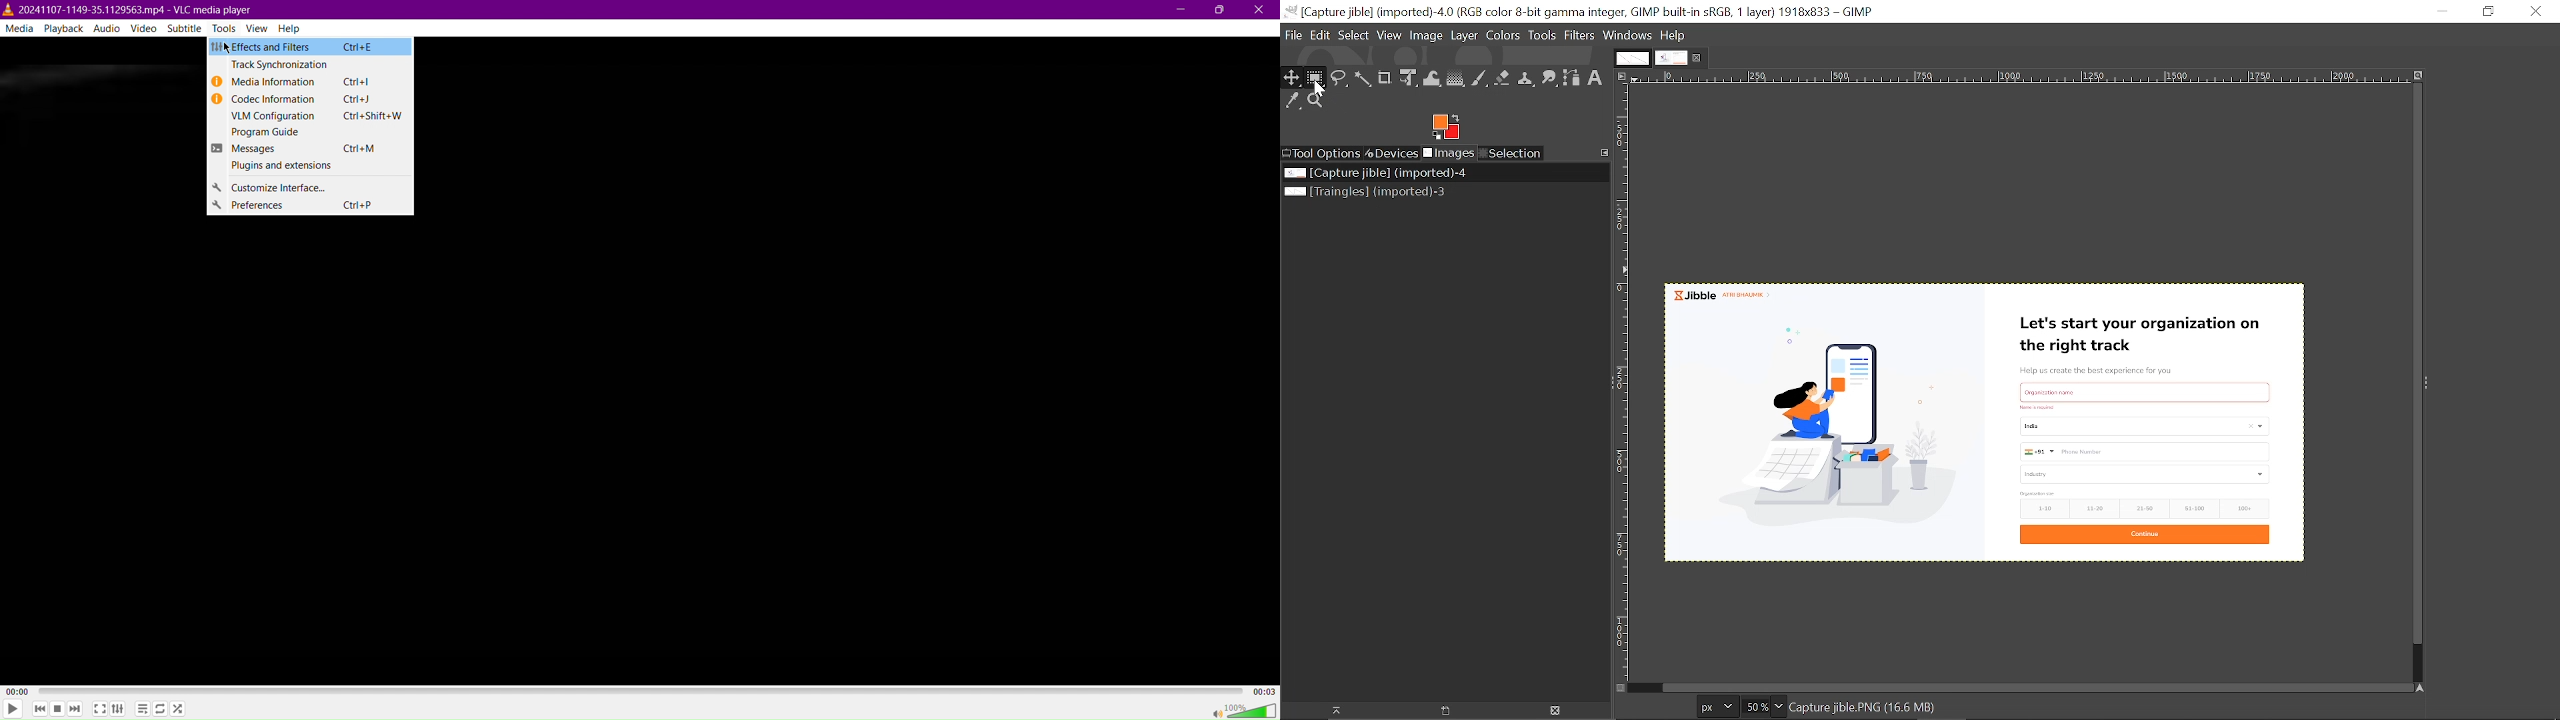  Describe the element at coordinates (19, 27) in the screenshot. I see `Media` at that location.